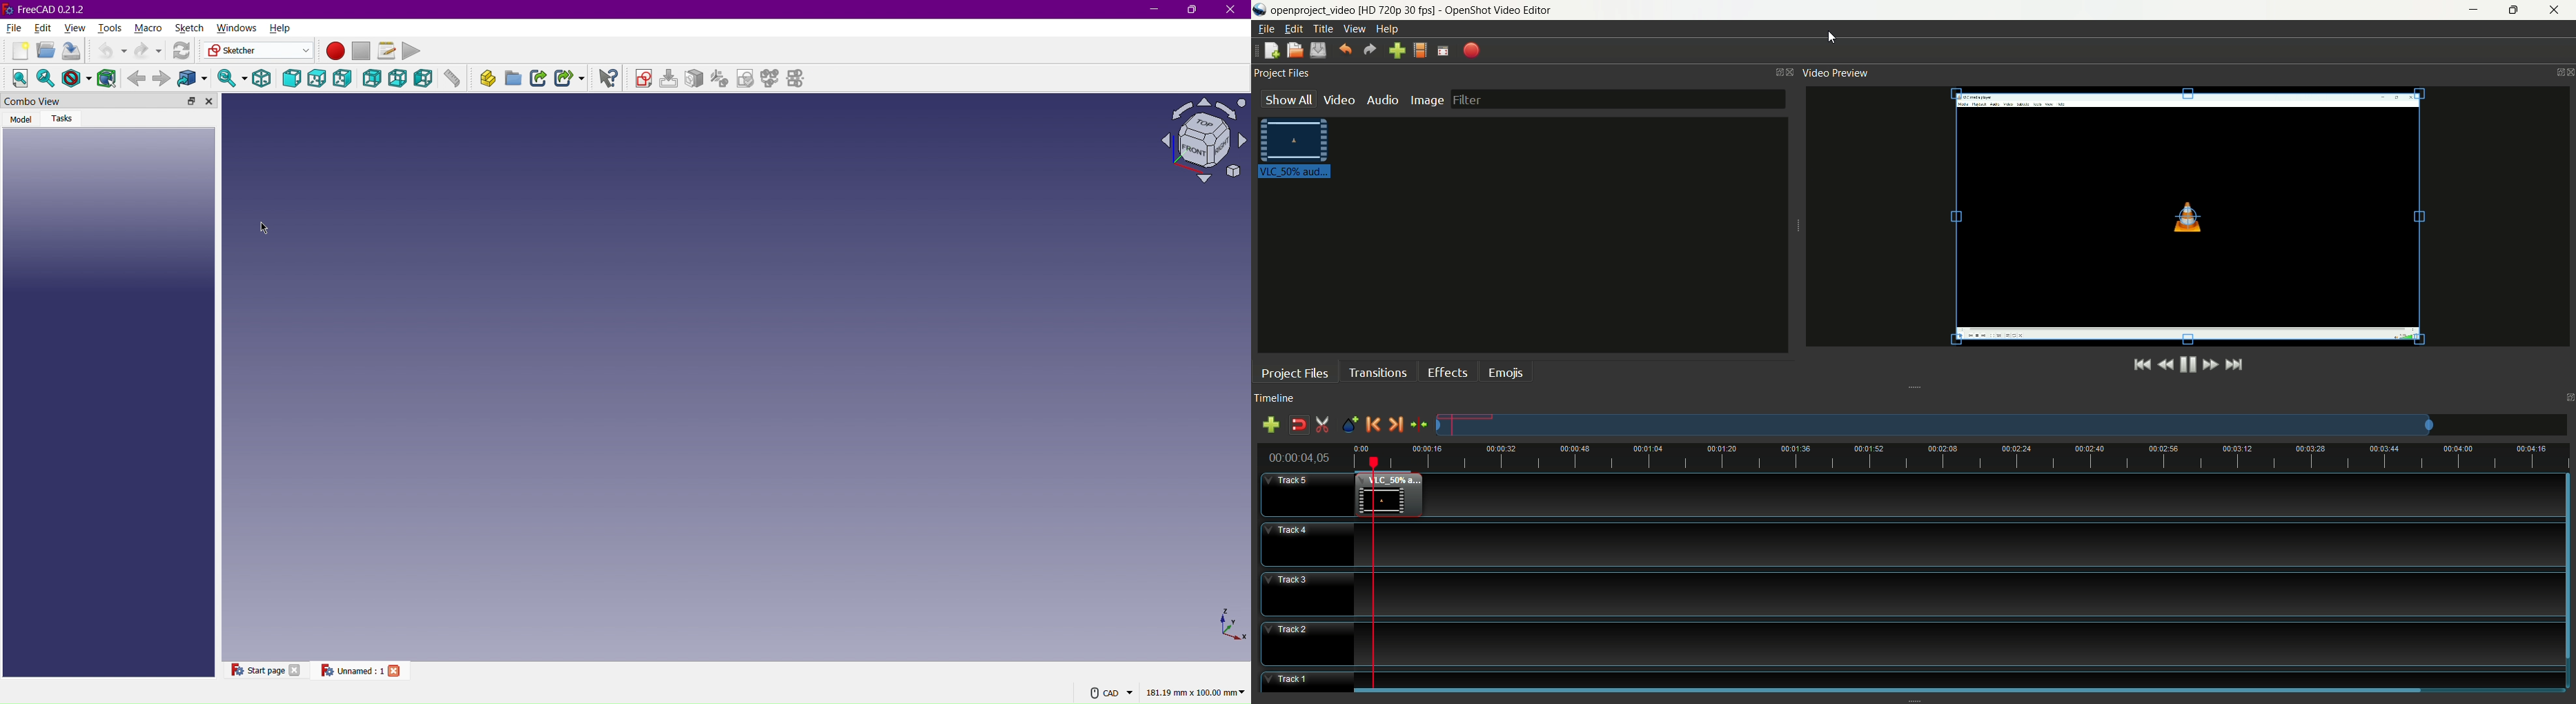  What do you see at coordinates (335, 52) in the screenshot?
I see `Record Macros` at bounding box center [335, 52].